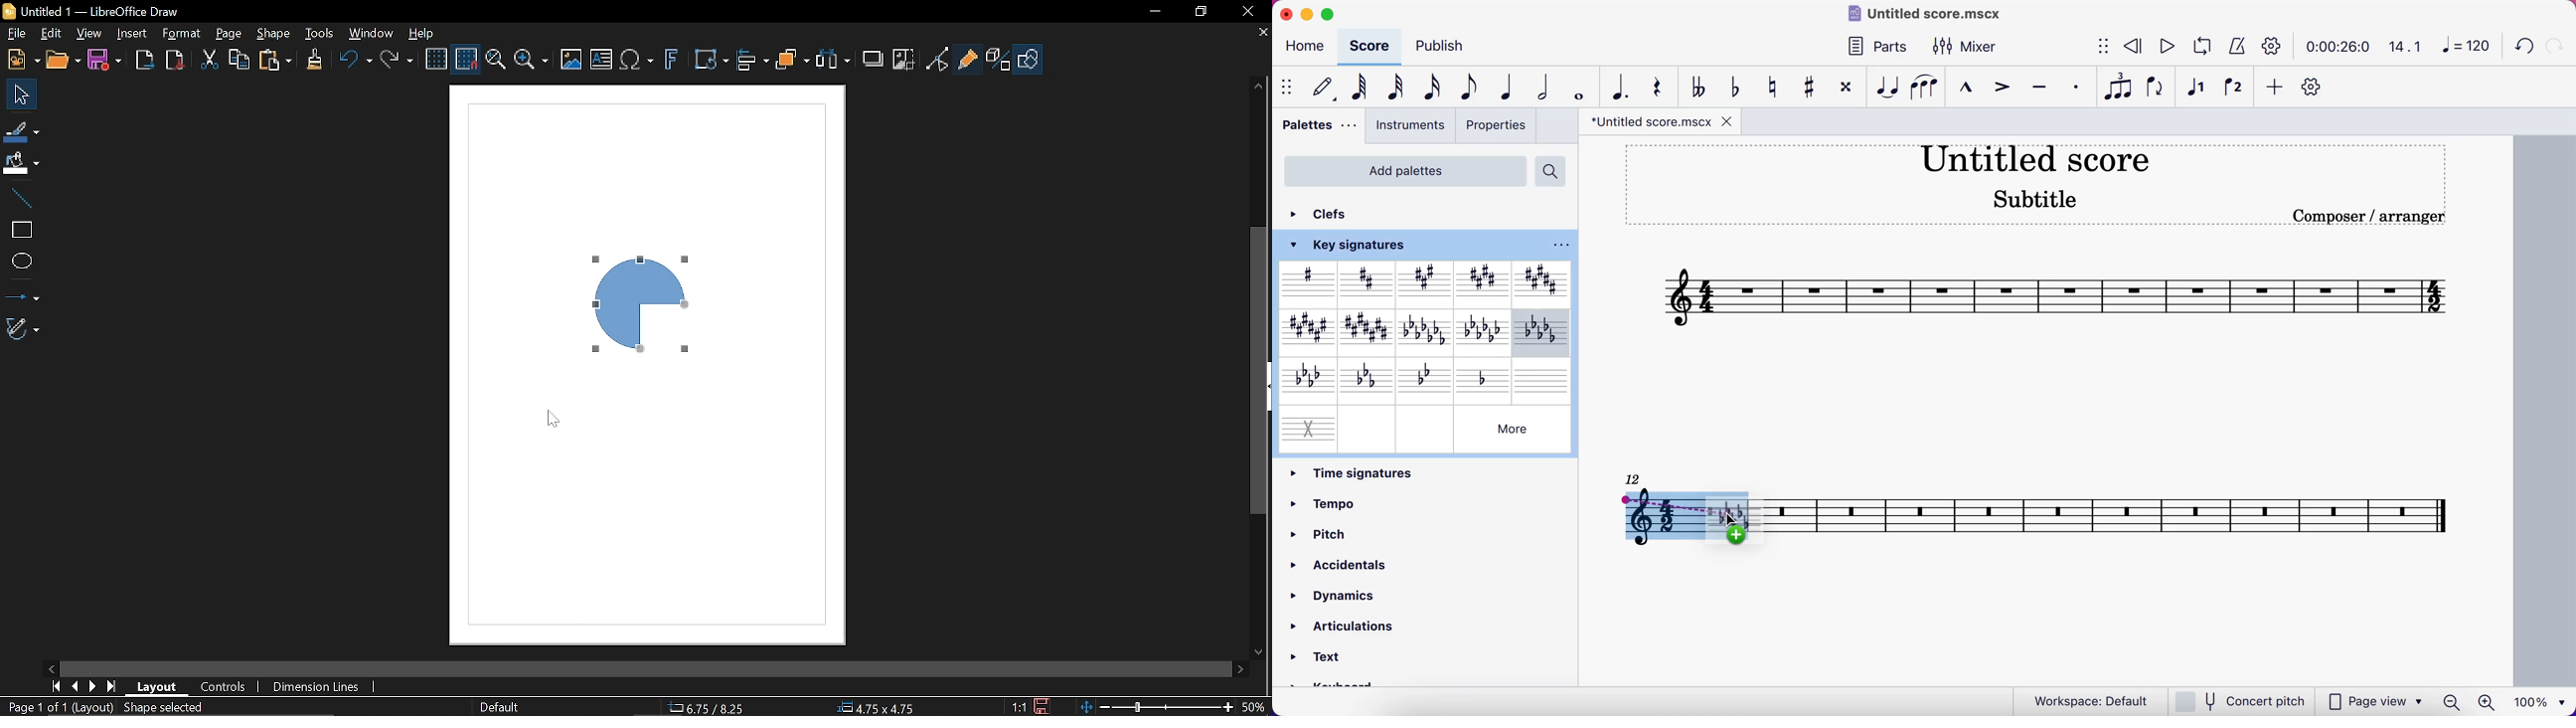 Image resolution: width=2576 pixels, height=728 pixels. Describe the element at coordinates (1738, 89) in the screenshot. I see `toggle flat` at that location.